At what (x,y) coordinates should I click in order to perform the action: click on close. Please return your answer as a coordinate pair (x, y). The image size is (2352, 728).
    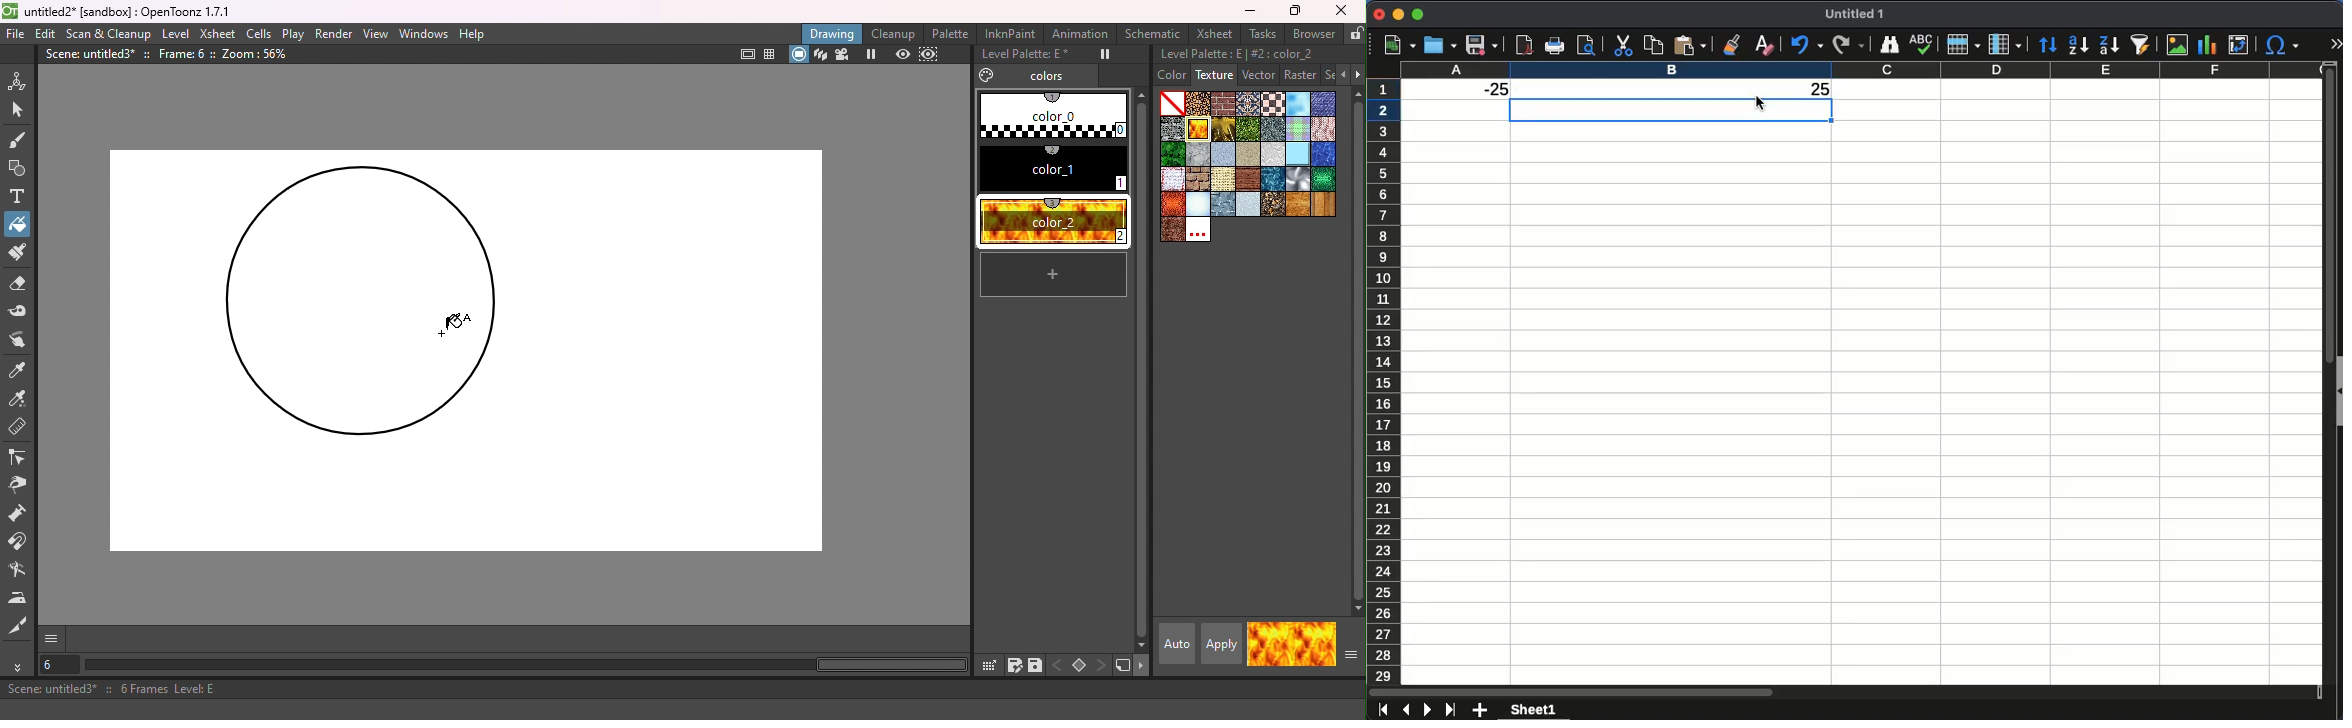
    Looking at the image, I should click on (1376, 14).